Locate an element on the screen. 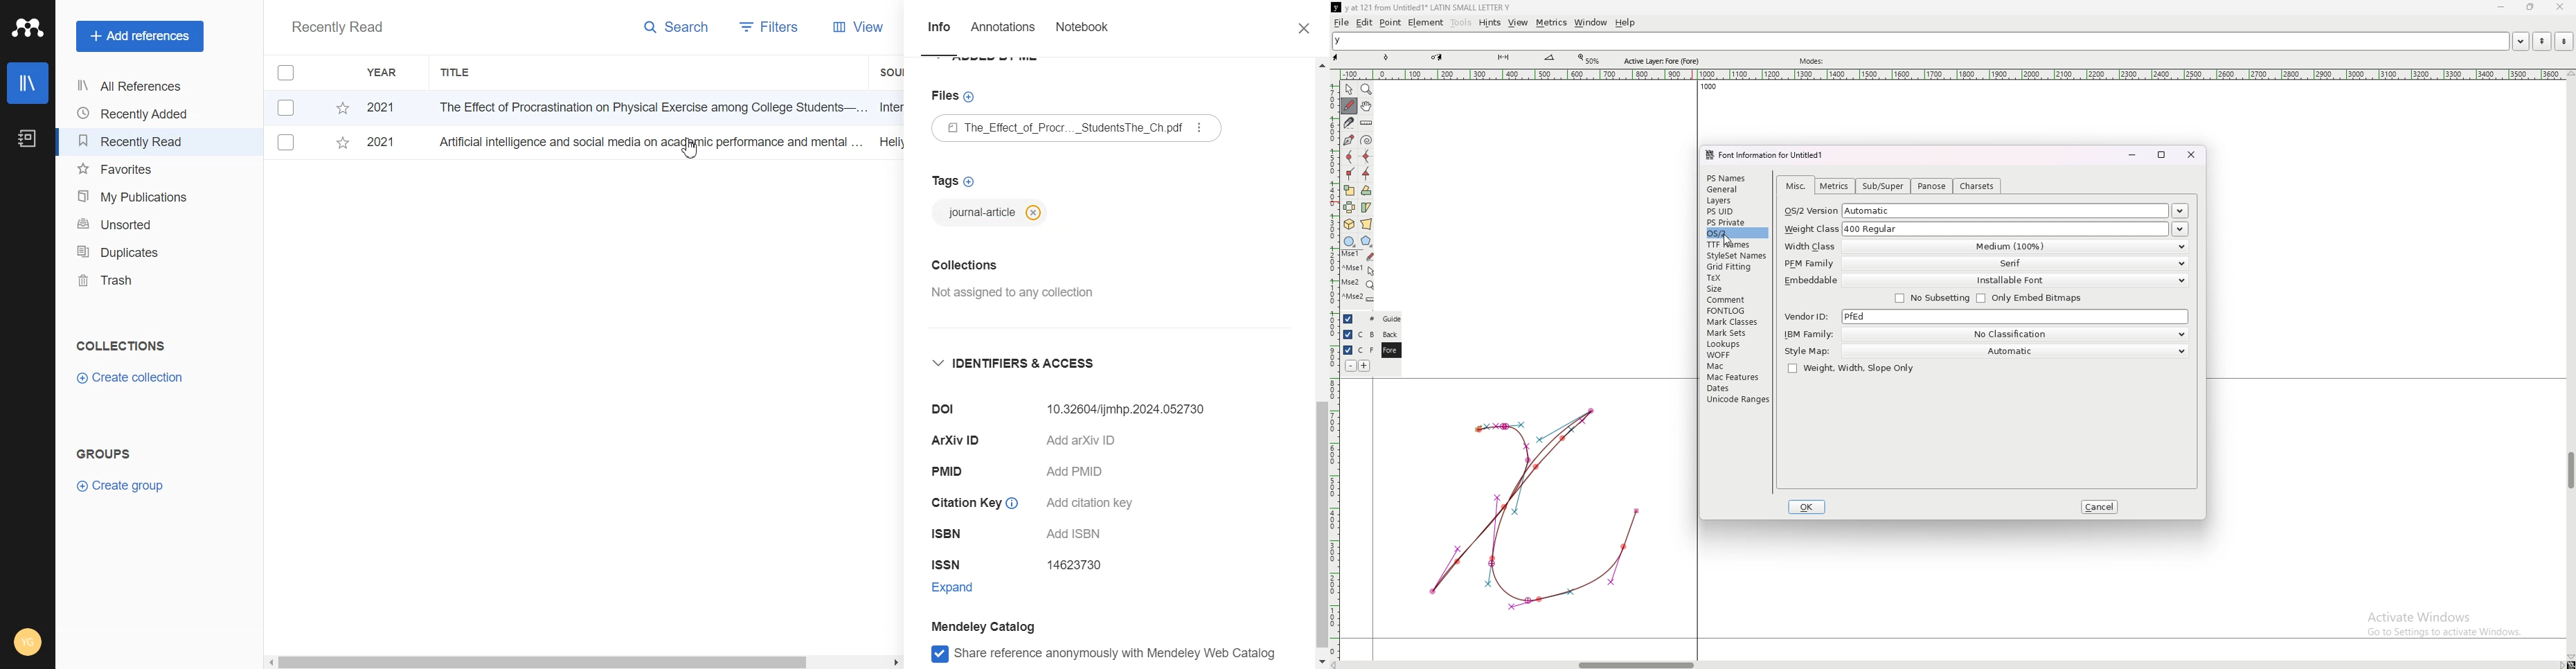 The image size is (2576, 672). ISSN 14623730 is located at coordinates (1023, 565).